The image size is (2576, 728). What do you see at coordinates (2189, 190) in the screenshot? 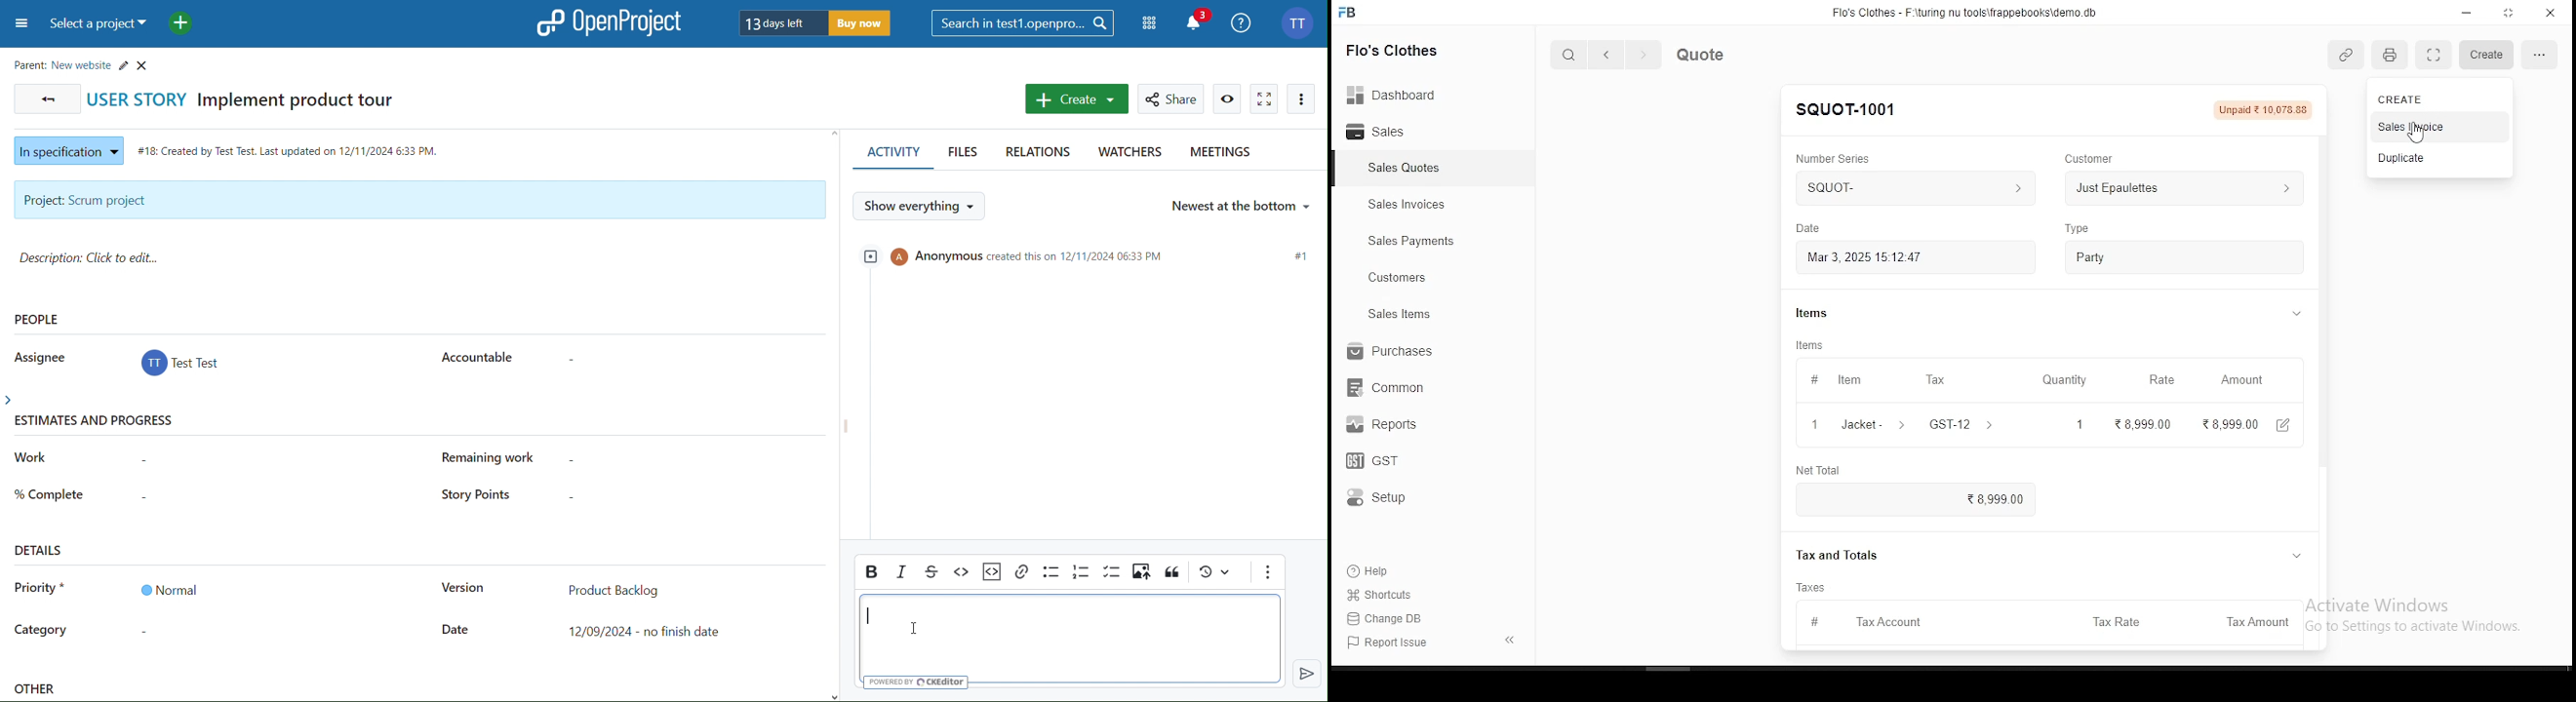
I see `Just Epaulettes >` at bounding box center [2189, 190].